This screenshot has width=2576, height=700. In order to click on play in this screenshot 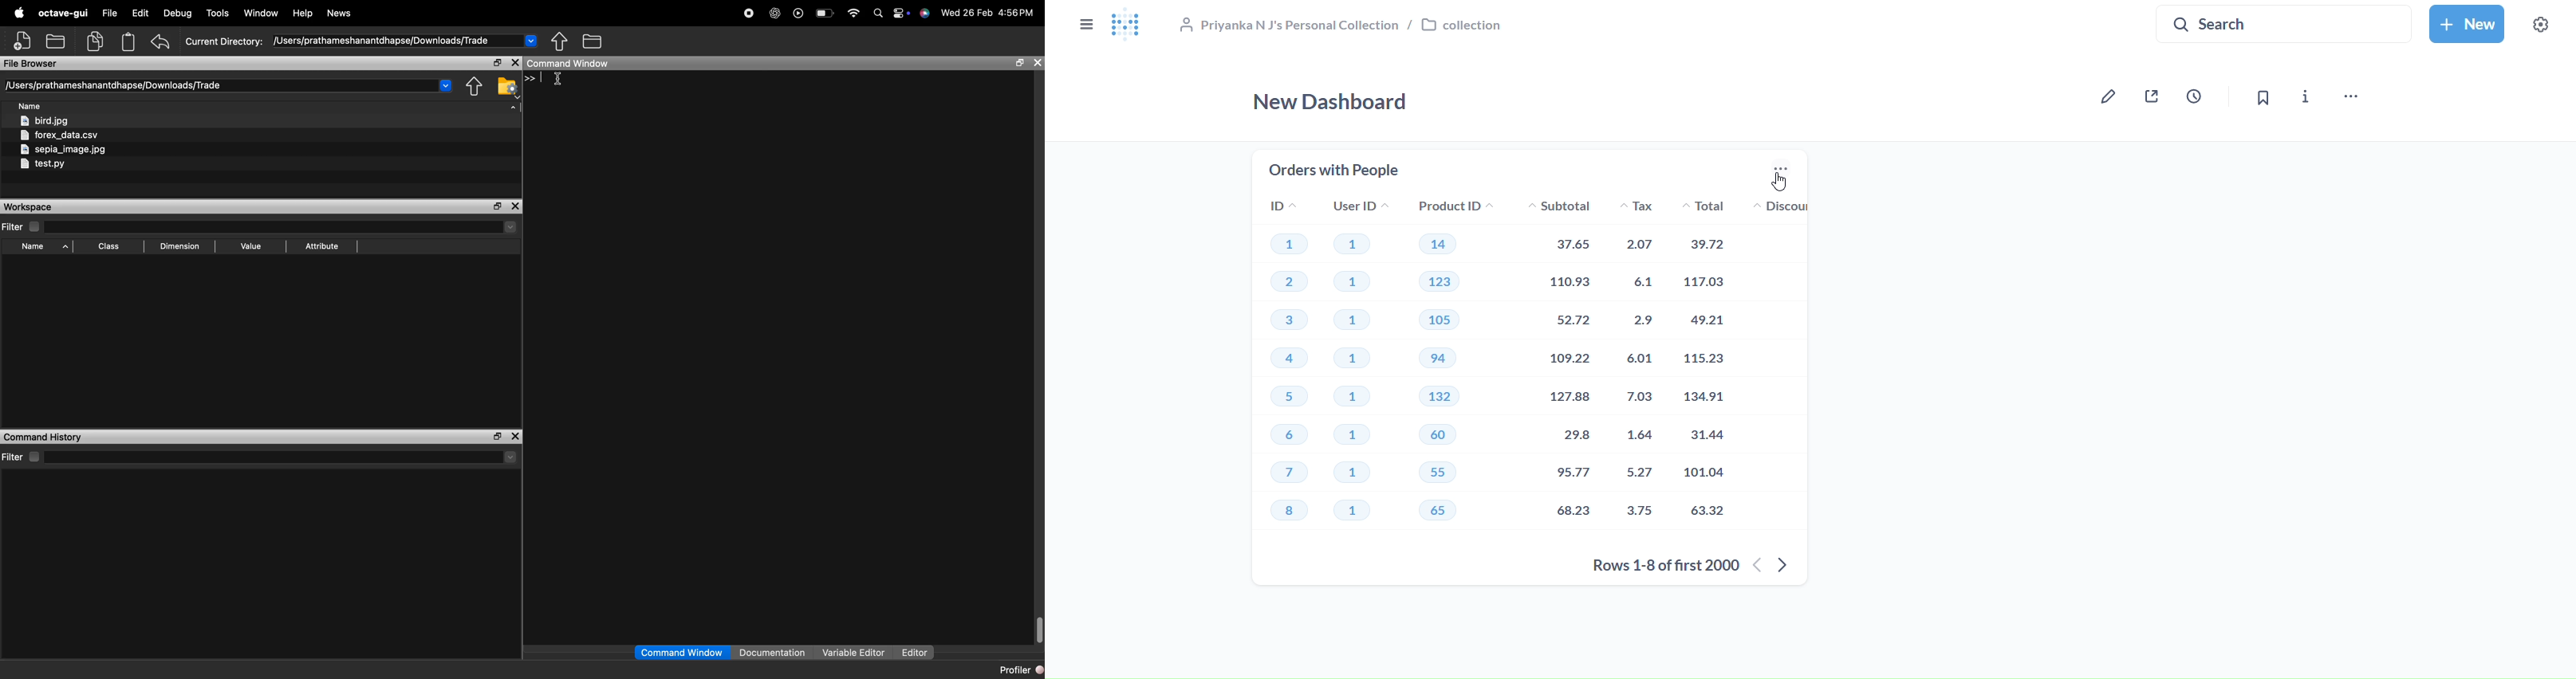, I will do `click(799, 13)`.